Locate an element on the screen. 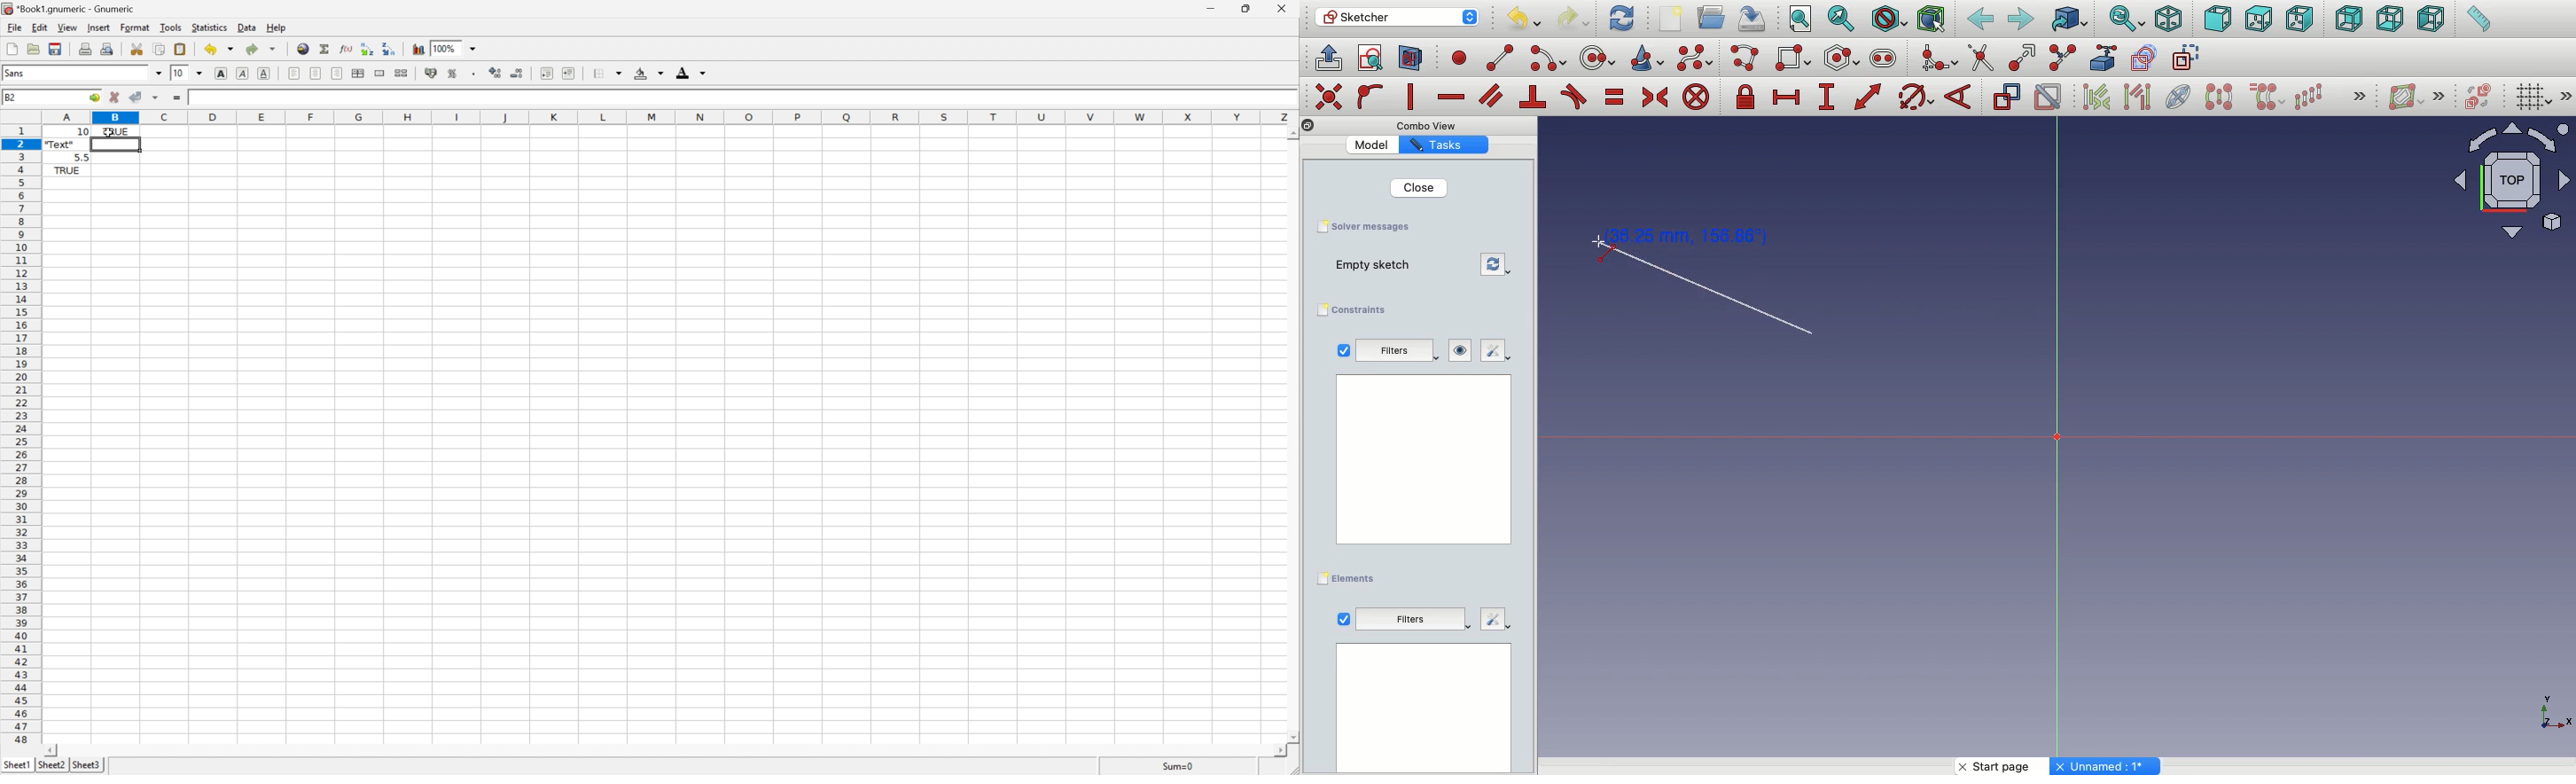 This screenshot has height=784, width=2576. Scroll Down is located at coordinates (1291, 735).